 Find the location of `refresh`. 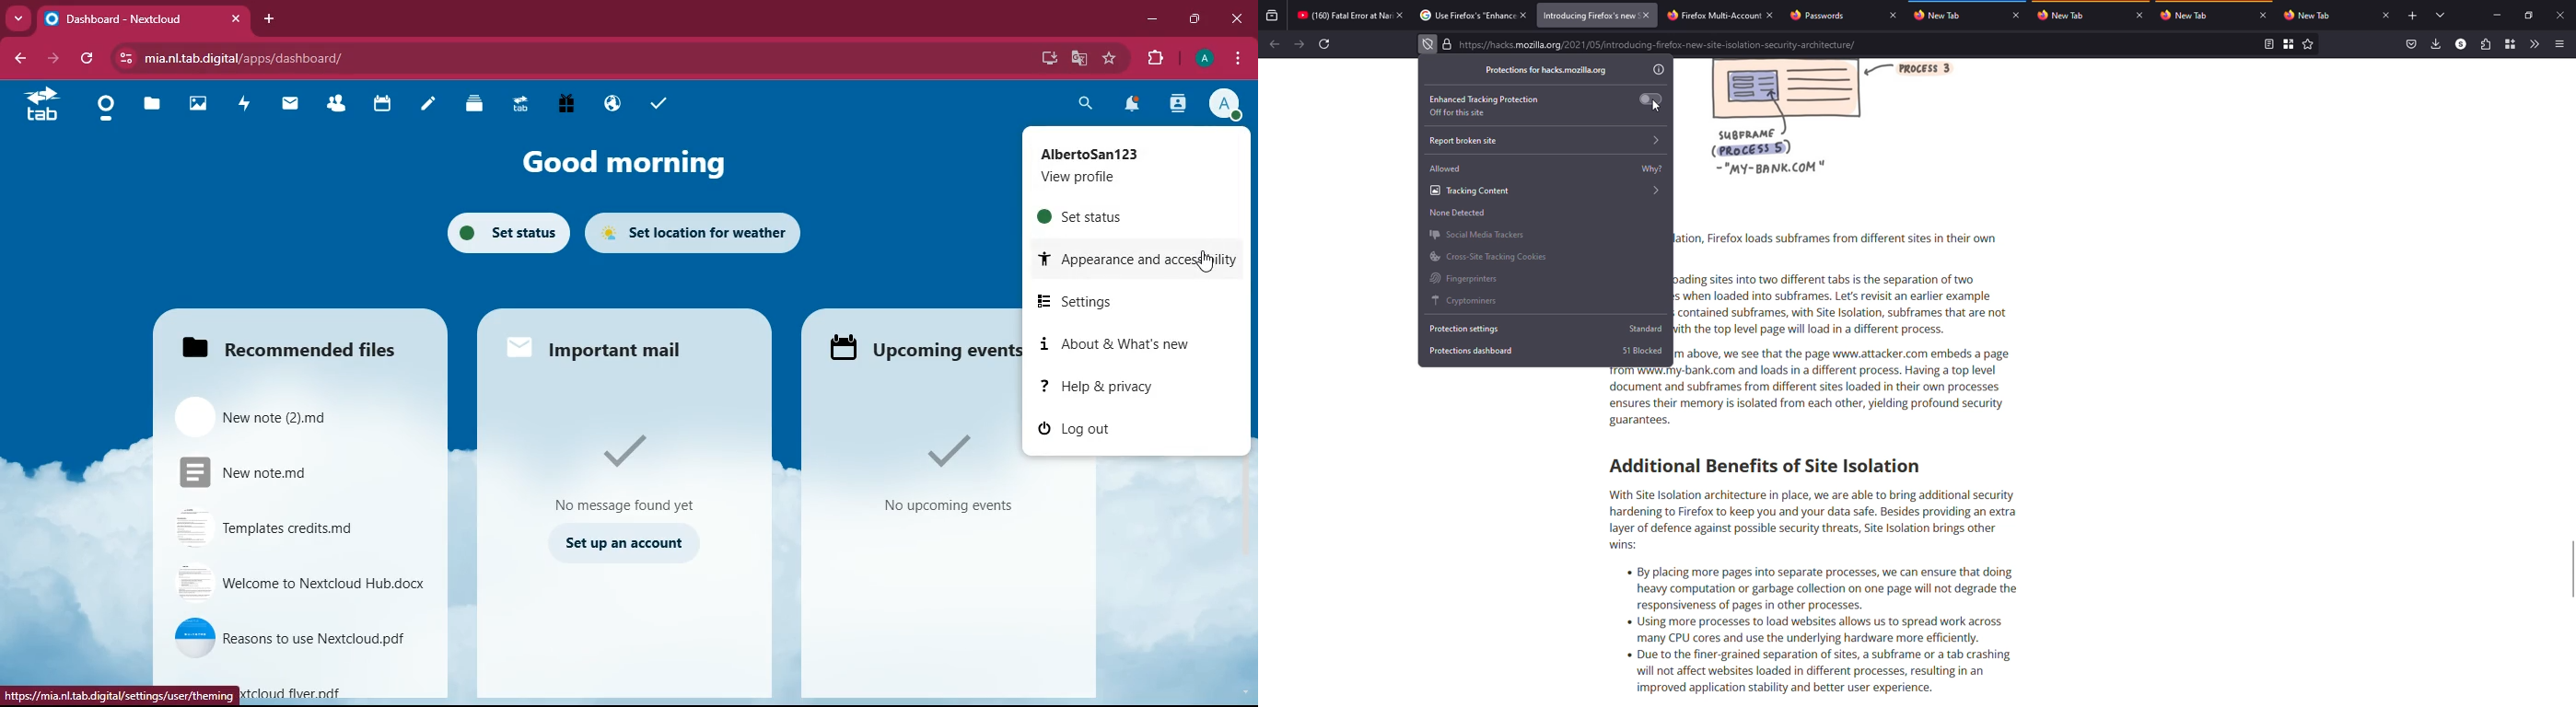

refresh is located at coordinates (87, 58).